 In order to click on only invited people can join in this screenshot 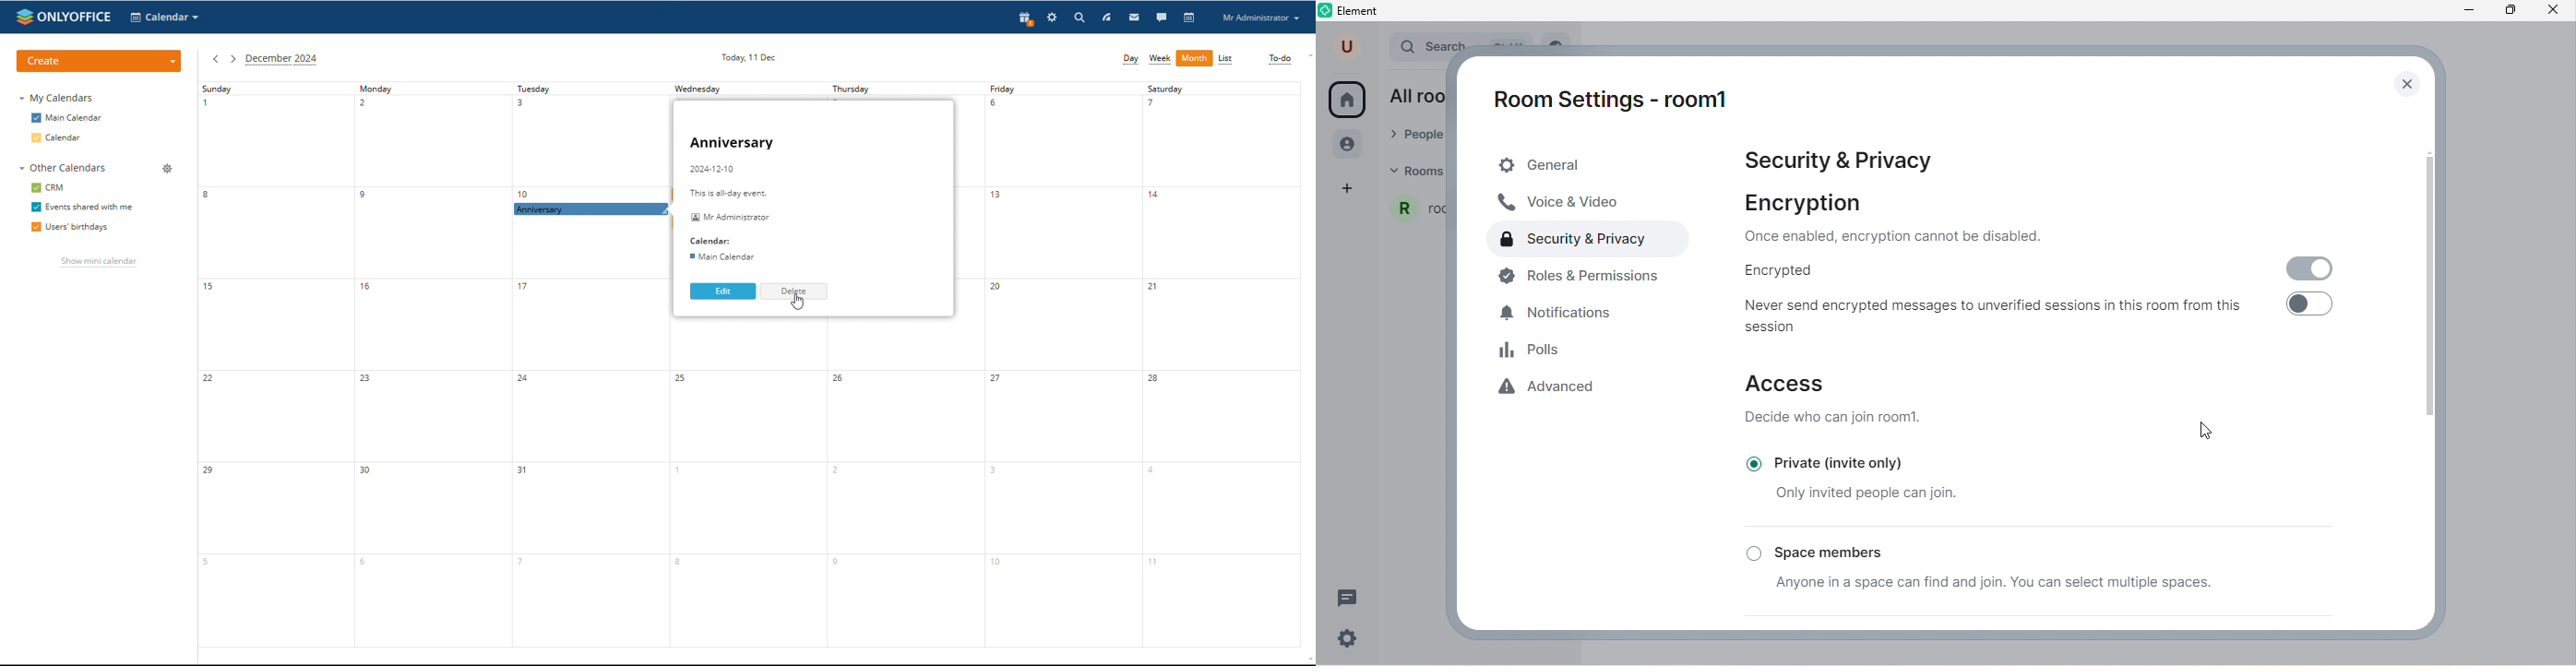, I will do `click(1853, 494)`.